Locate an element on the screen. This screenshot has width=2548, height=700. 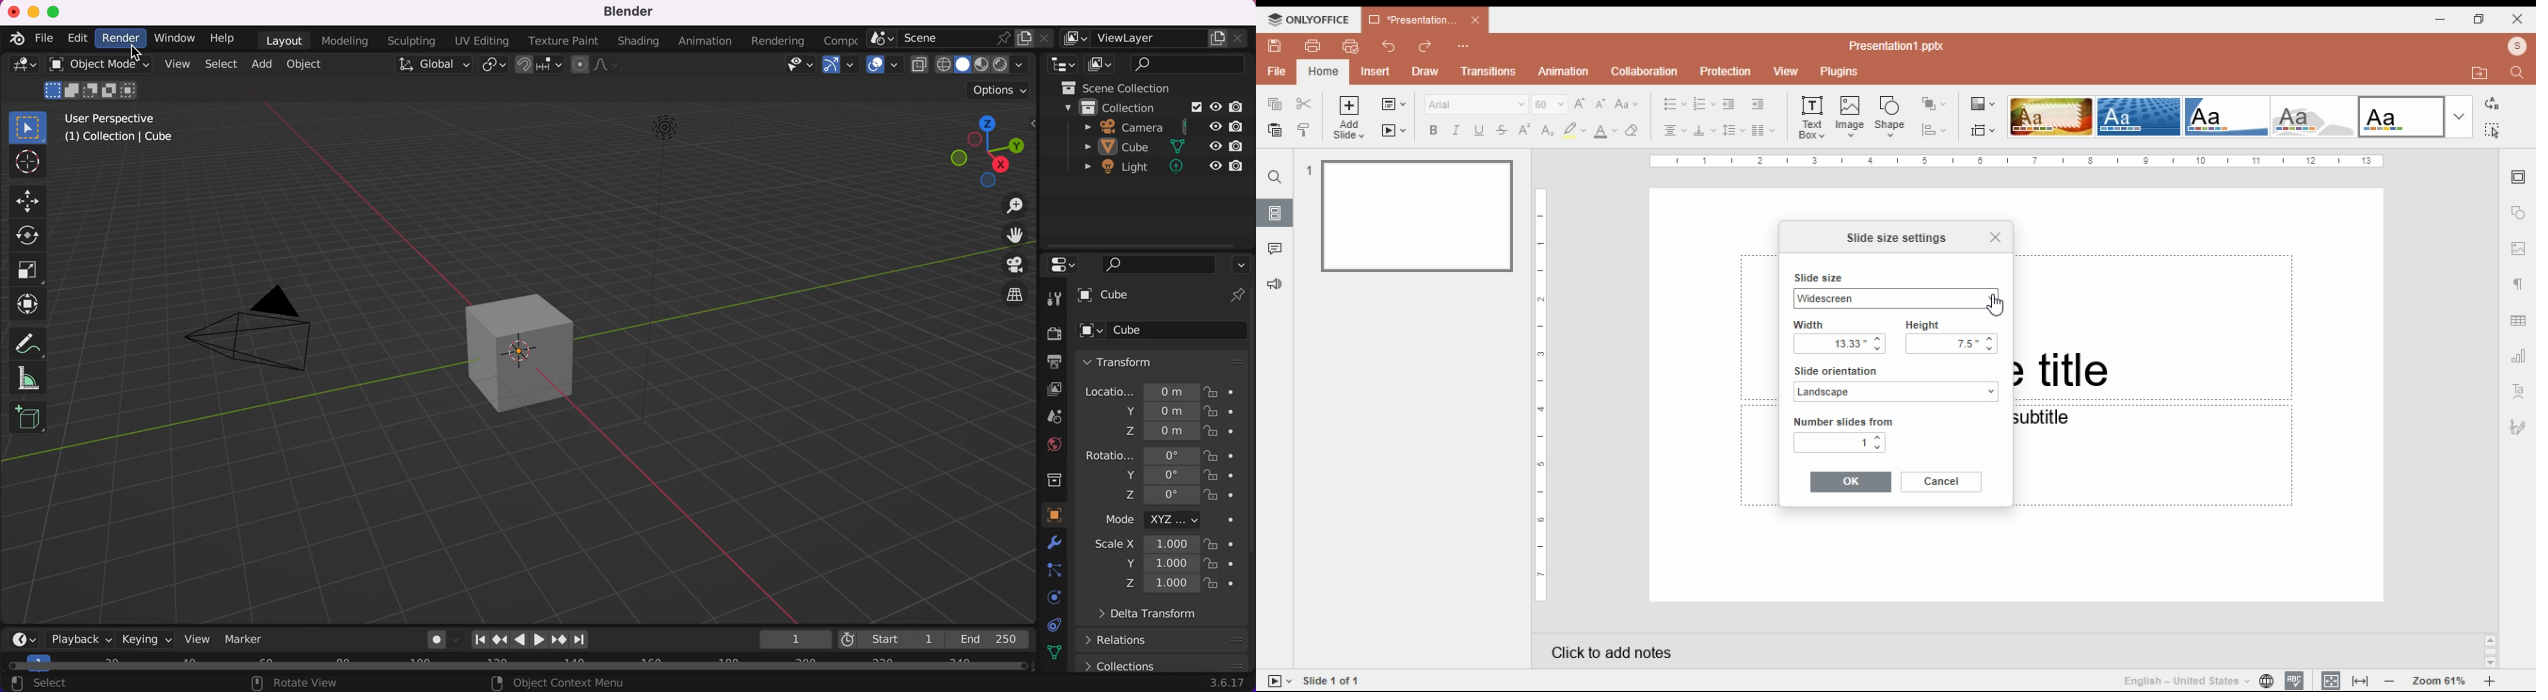
comments is located at coordinates (1275, 249).